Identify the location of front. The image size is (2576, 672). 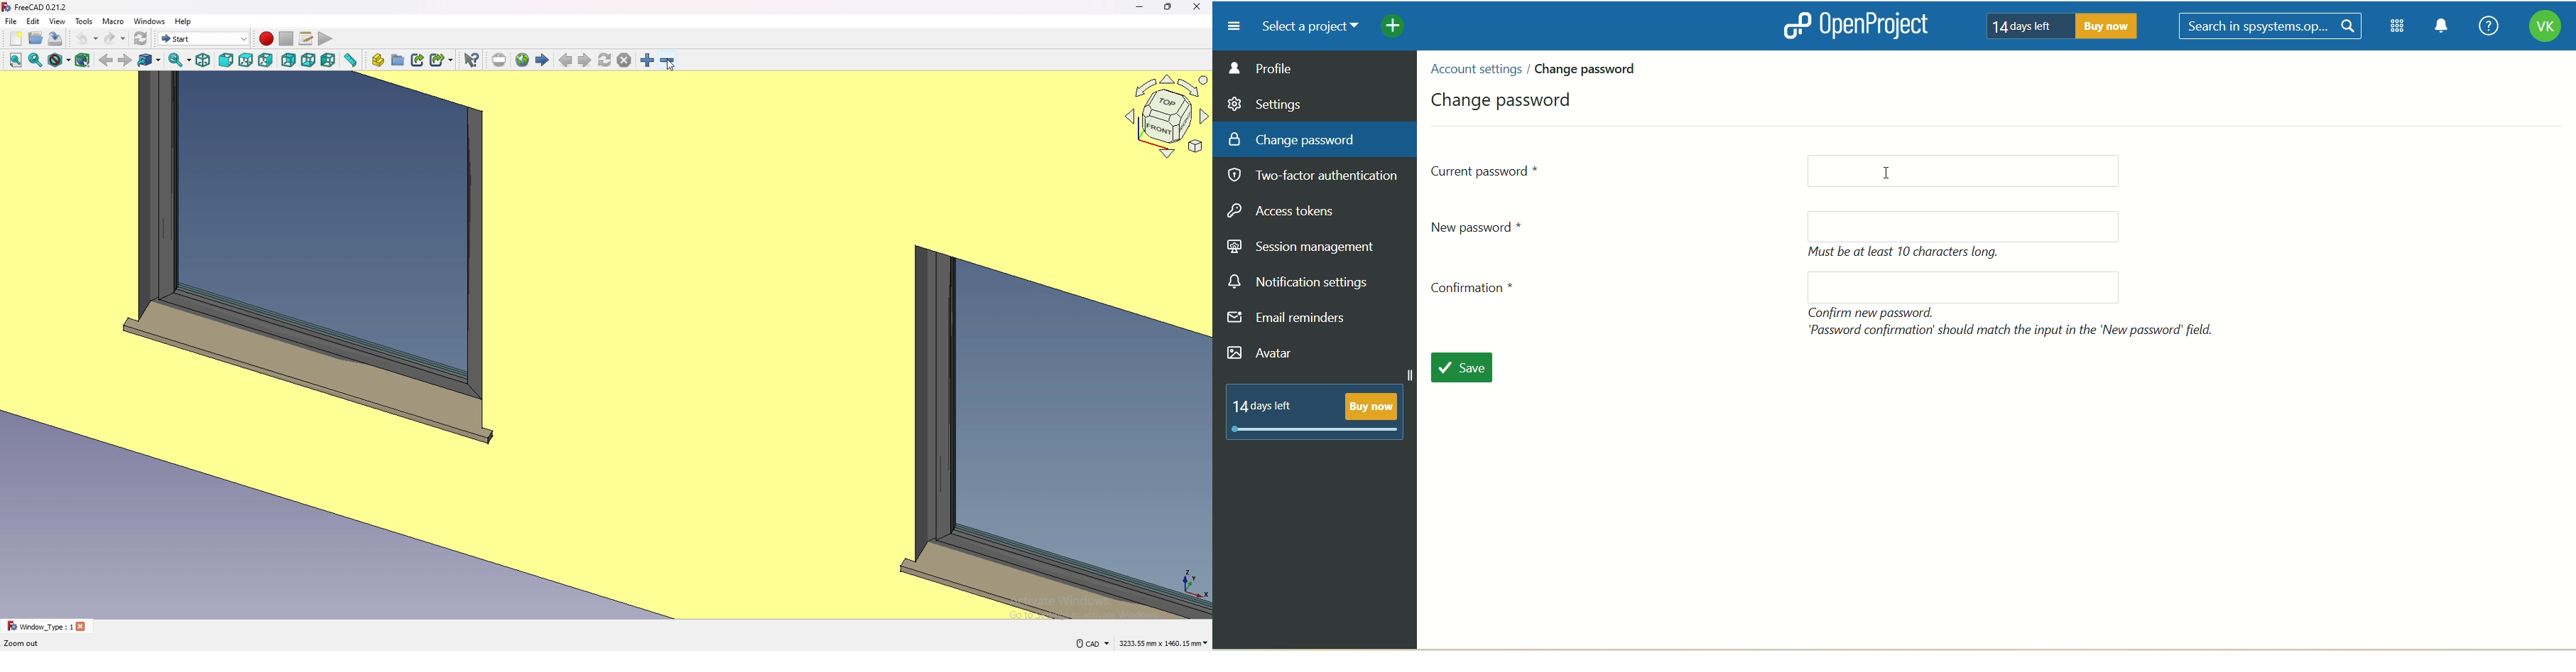
(227, 61).